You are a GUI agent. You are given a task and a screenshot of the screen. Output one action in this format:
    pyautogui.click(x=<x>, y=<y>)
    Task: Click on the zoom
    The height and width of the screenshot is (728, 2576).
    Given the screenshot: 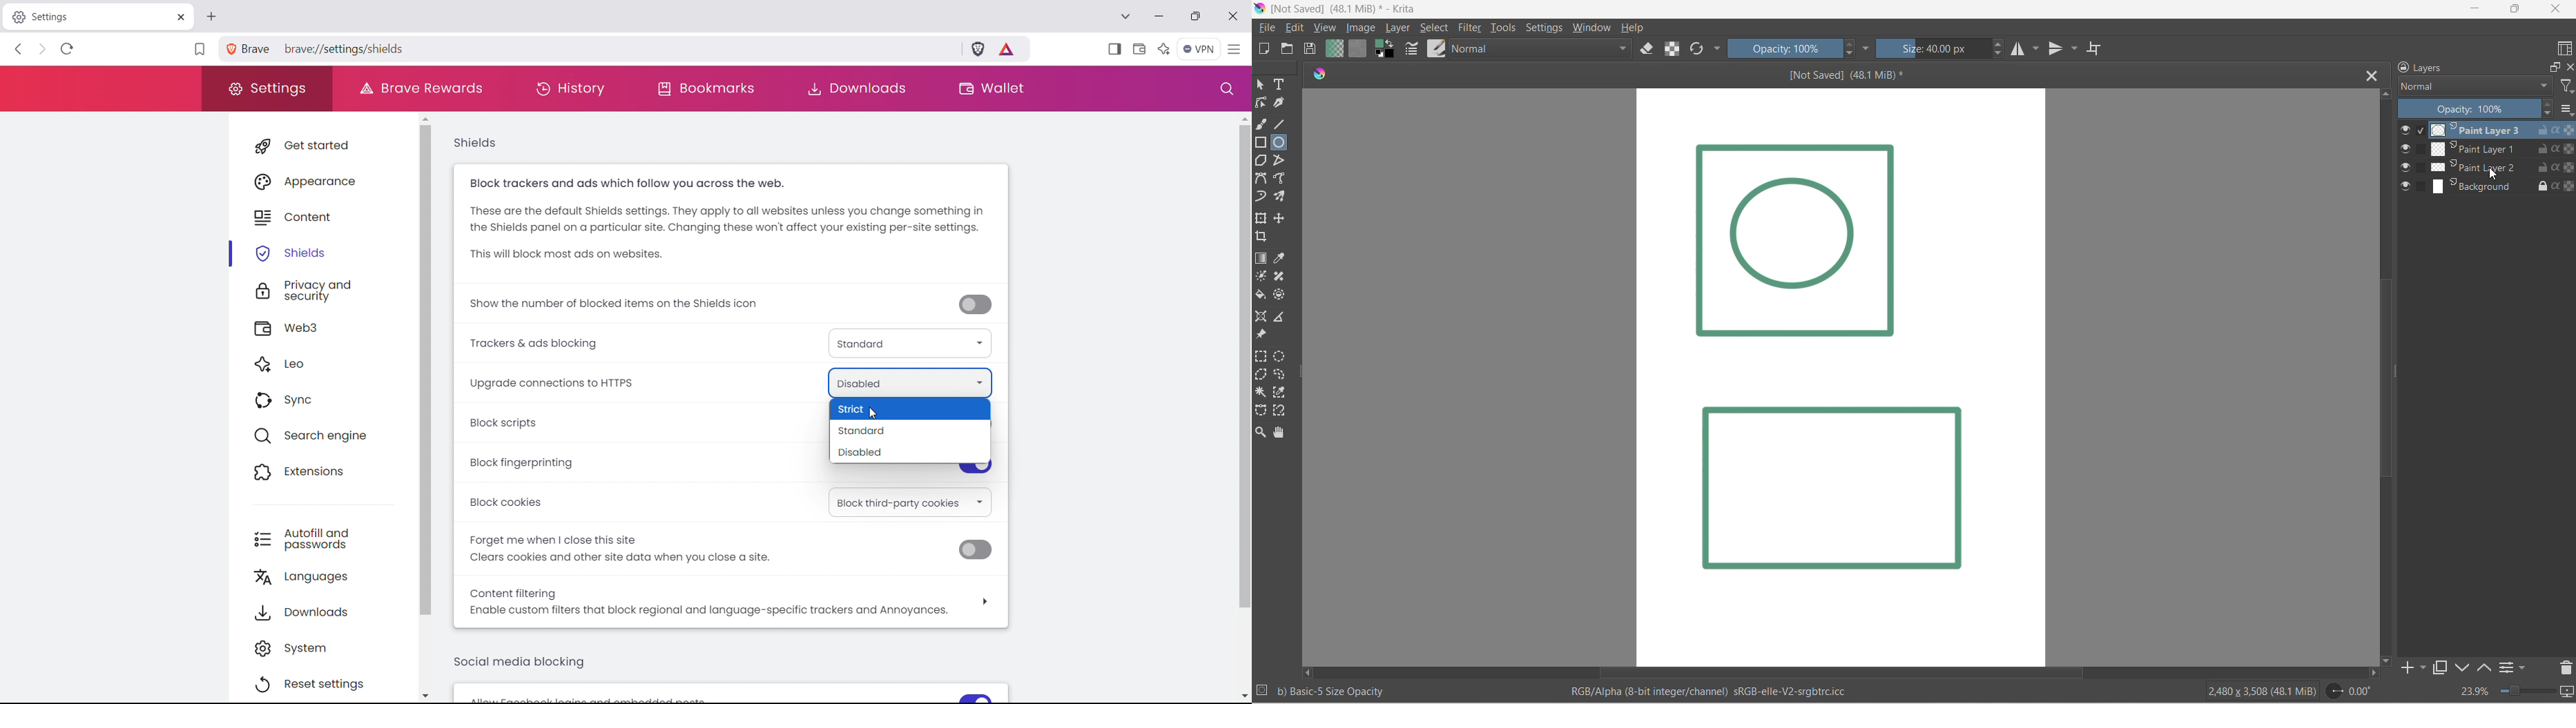 What is the action you would take?
    pyautogui.click(x=2529, y=690)
    